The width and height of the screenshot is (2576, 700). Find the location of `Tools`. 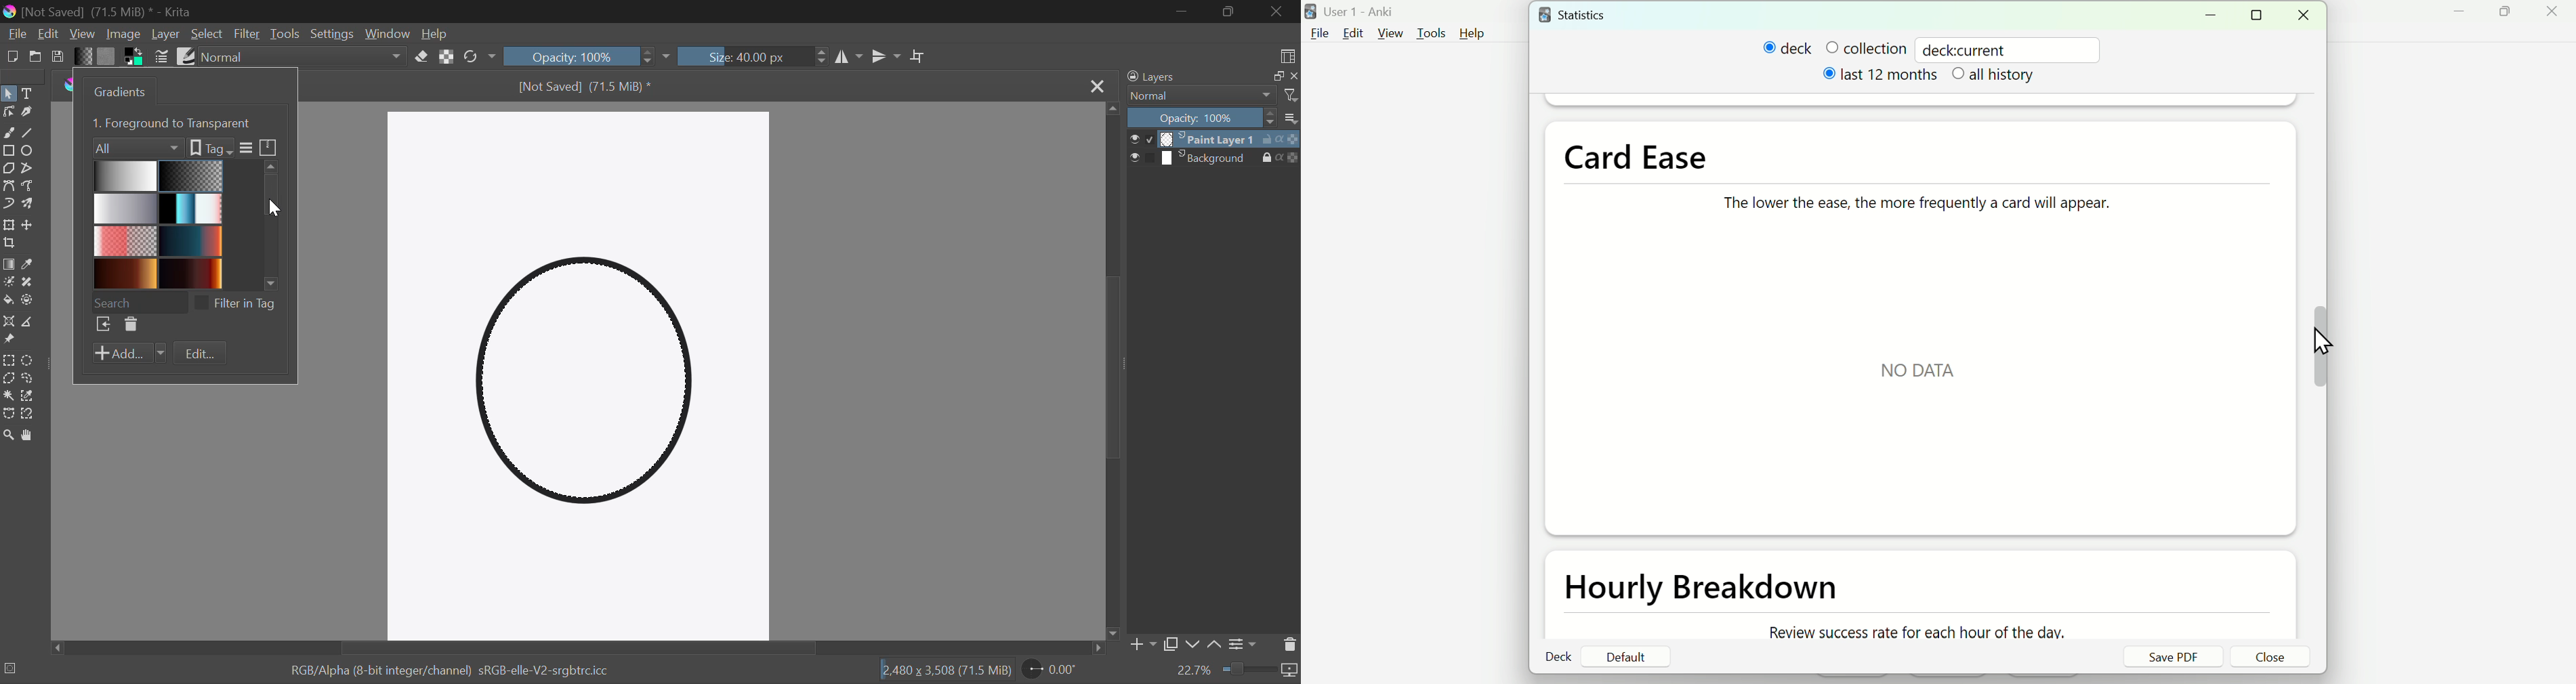

Tools is located at coordinates (285, 33).